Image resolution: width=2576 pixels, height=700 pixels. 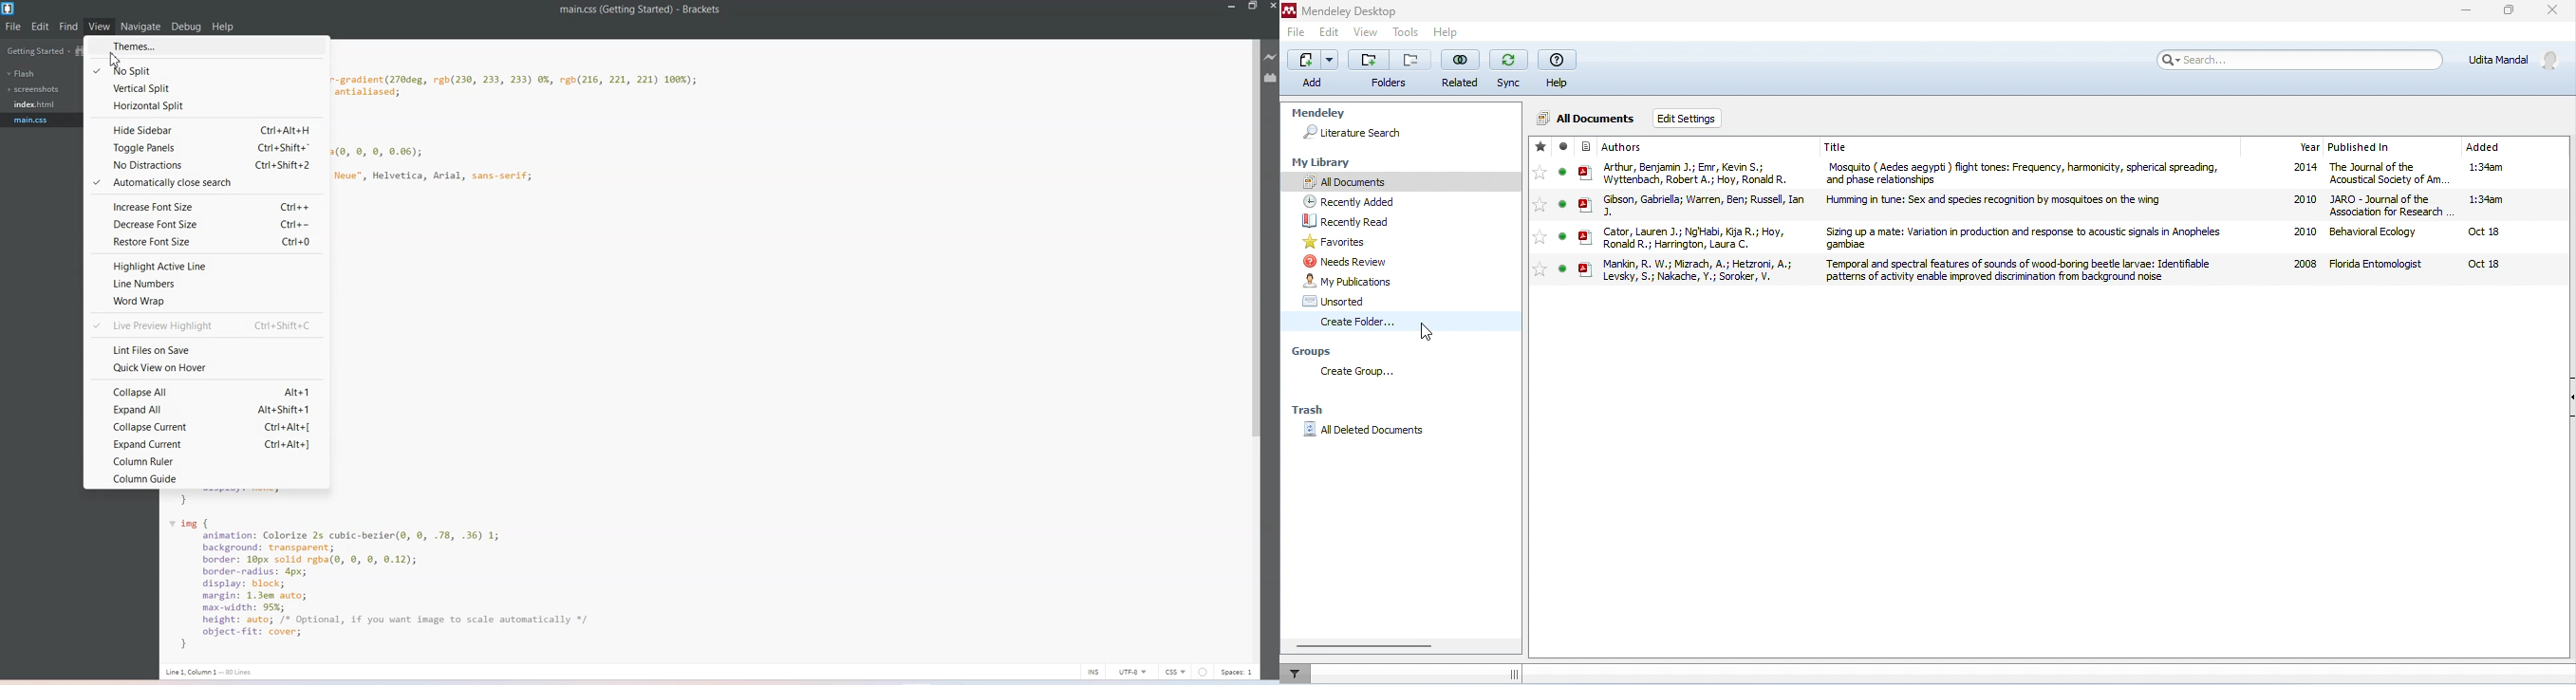 What do you see at coordinates (2487, 231) in the screenshot?
I see `Oct18` at bounding box center [2487, 231].